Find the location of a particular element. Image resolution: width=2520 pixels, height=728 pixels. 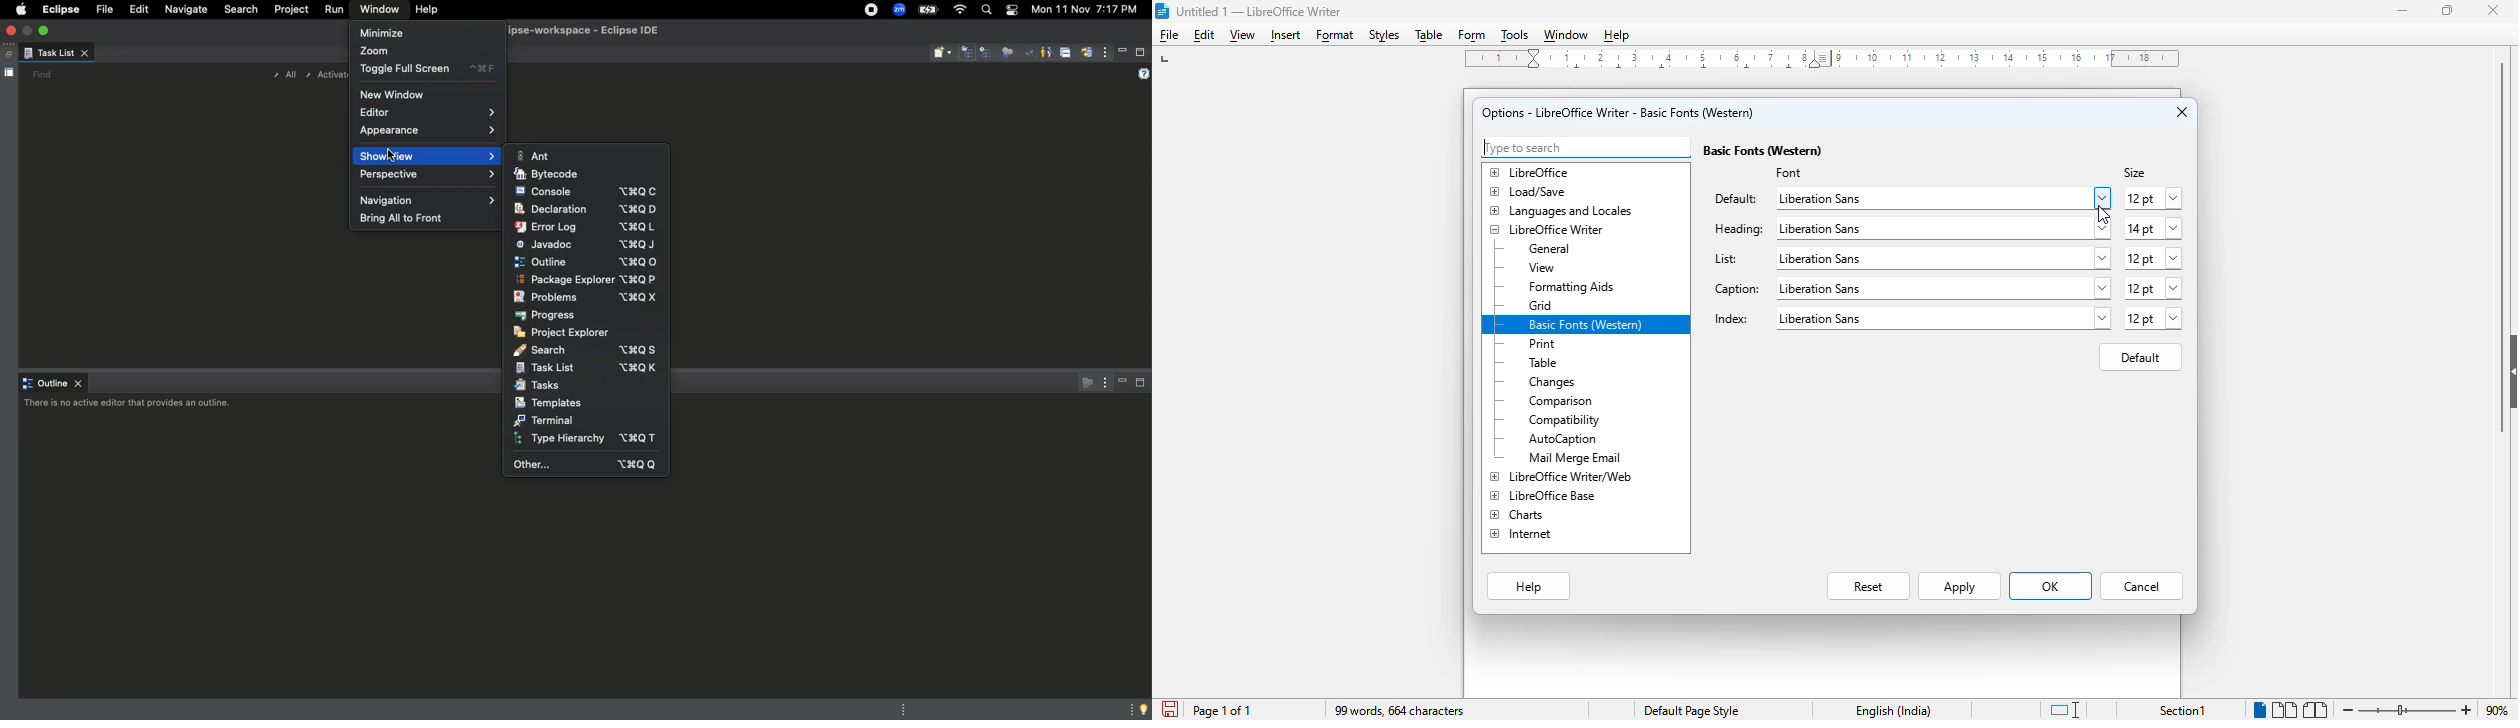

Task list is located at coordinates (56, 54).